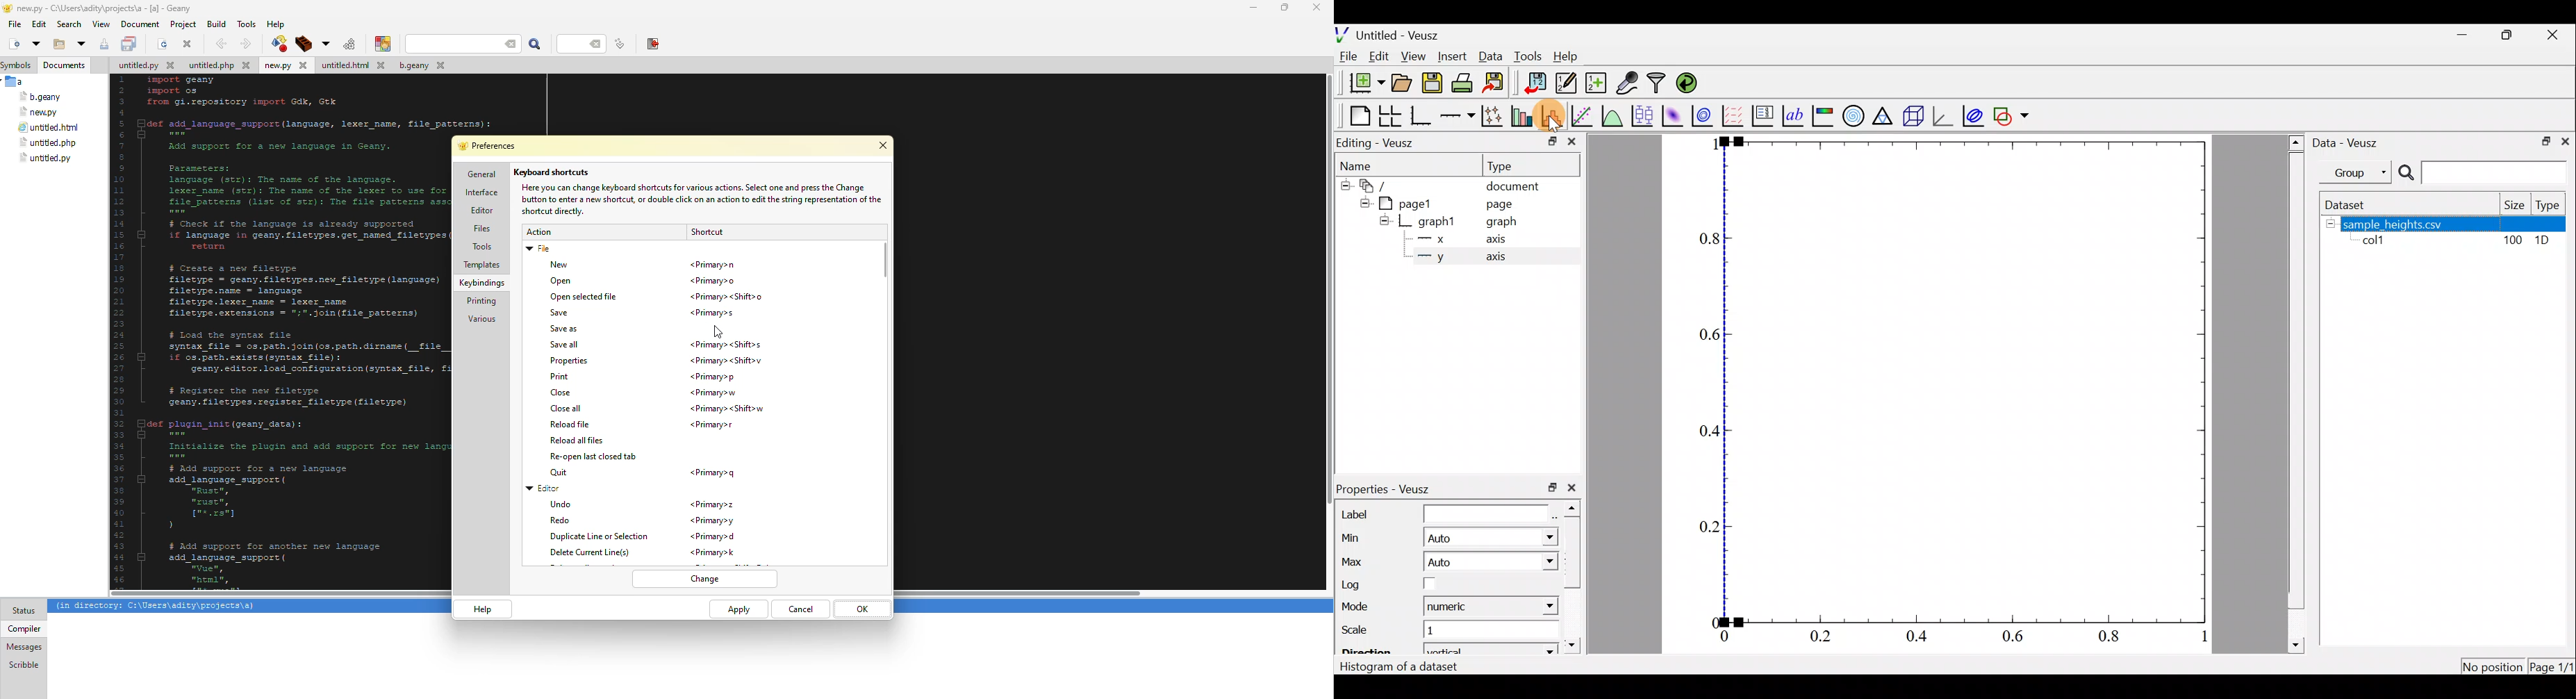 Image resolution: width=2576 pixels, height=700 pixels. Describe the element at coordinates (1556, 119) in the screenshot. I see `cursor` at that location.